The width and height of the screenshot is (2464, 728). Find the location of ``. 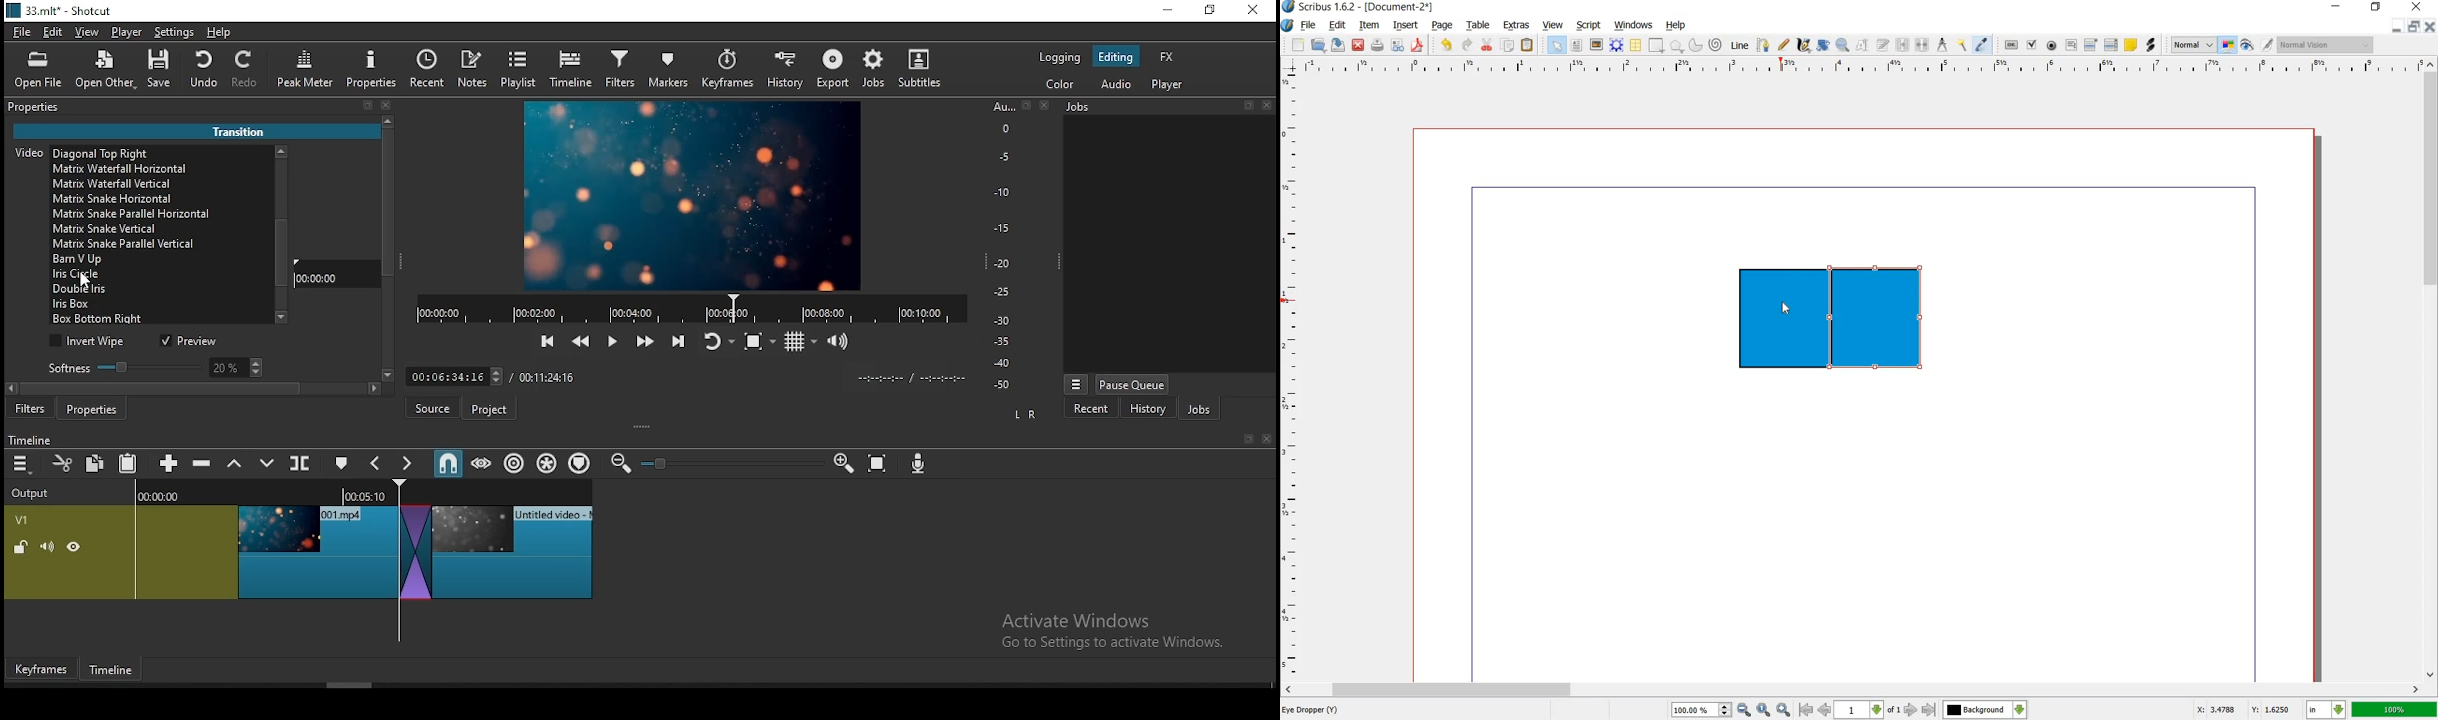

 is located at coordinates (1247, 440).